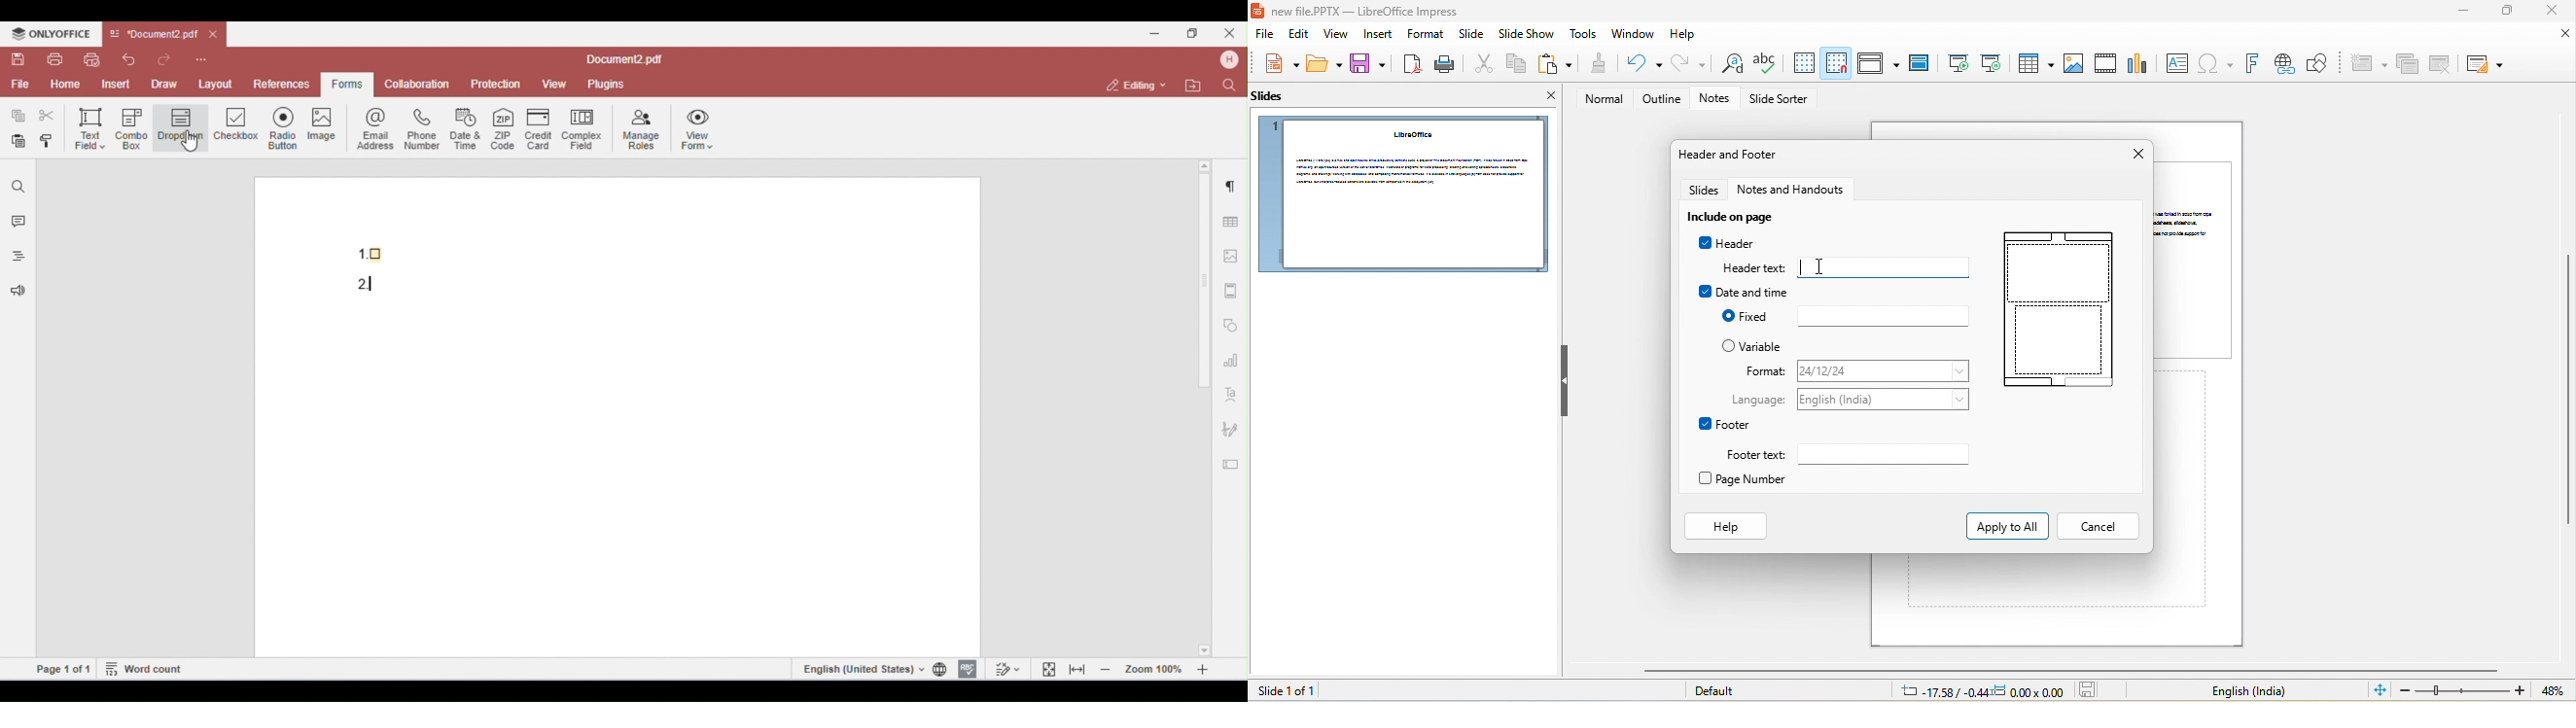 This screenshot has height=728, width=2576. What do you see at coordinates (1744, 292) in the screenshot?
I see `date and time` at bounding box center [1744, 292].